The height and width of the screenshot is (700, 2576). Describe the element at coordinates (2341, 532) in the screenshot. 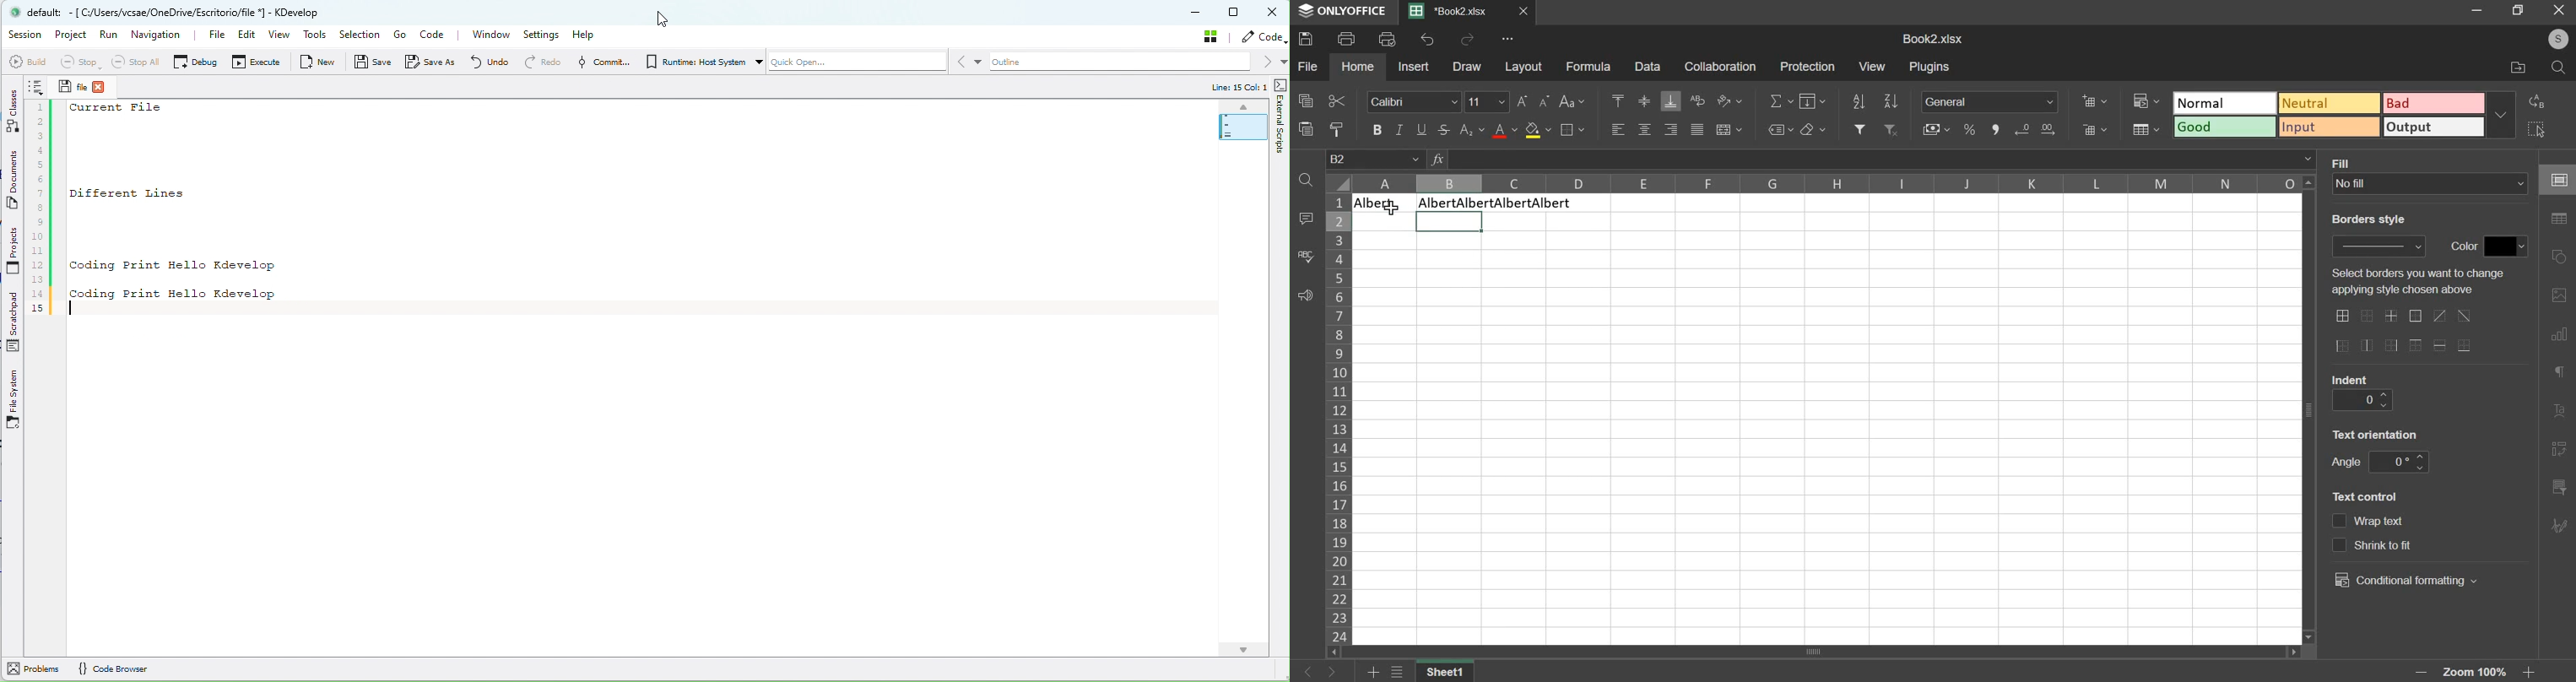

I see `text control` at that location.